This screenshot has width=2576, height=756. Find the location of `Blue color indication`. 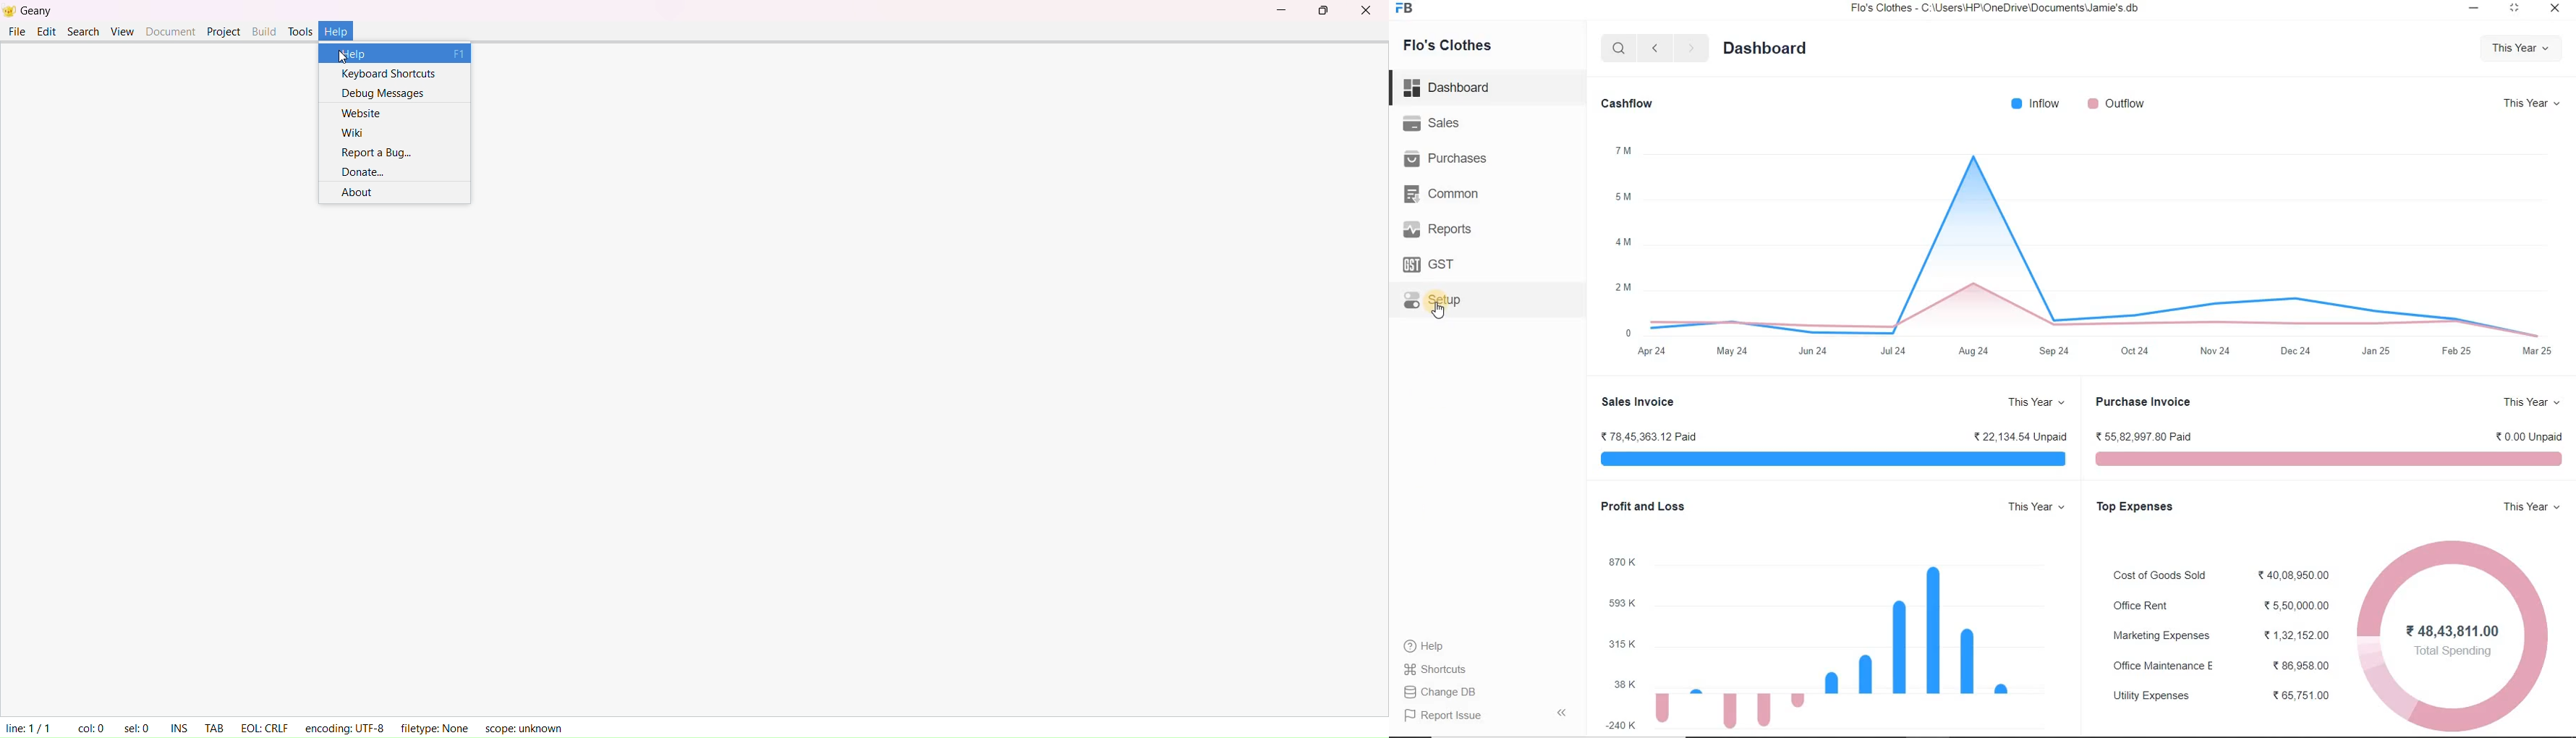

Blue color indication is located at coordinates (1833, 458).